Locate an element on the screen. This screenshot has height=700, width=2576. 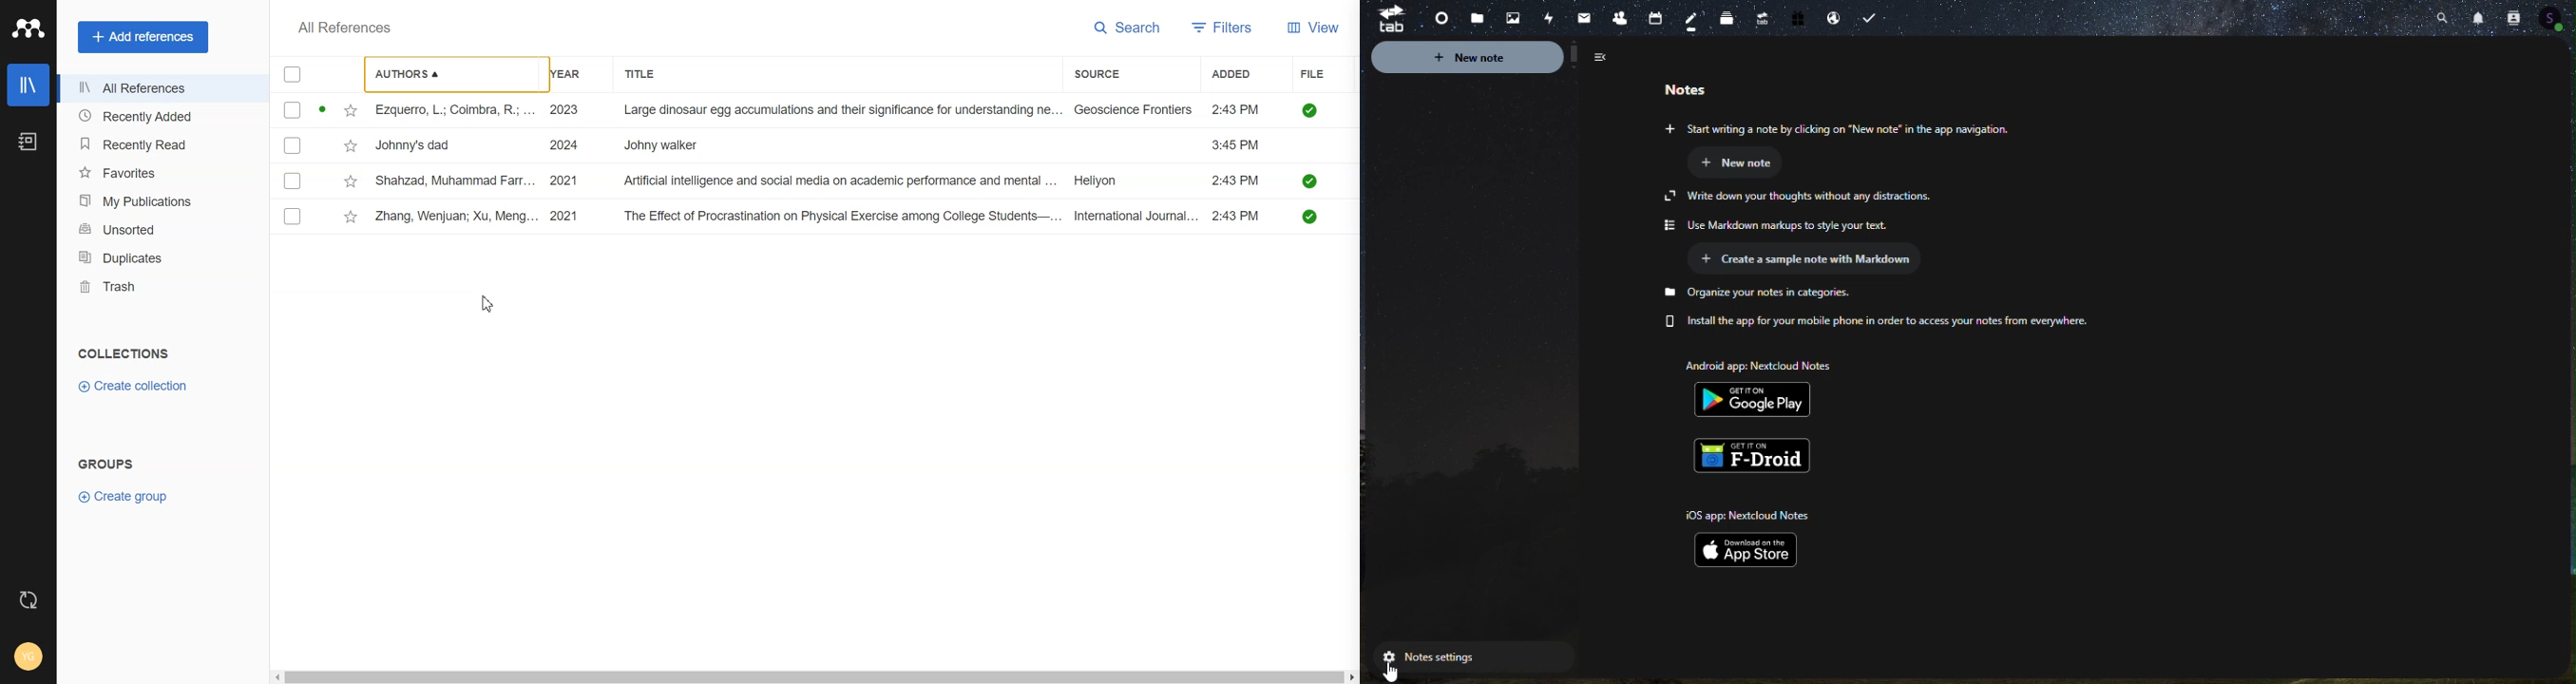
Johny Walker is located at coordinates (669, 146).